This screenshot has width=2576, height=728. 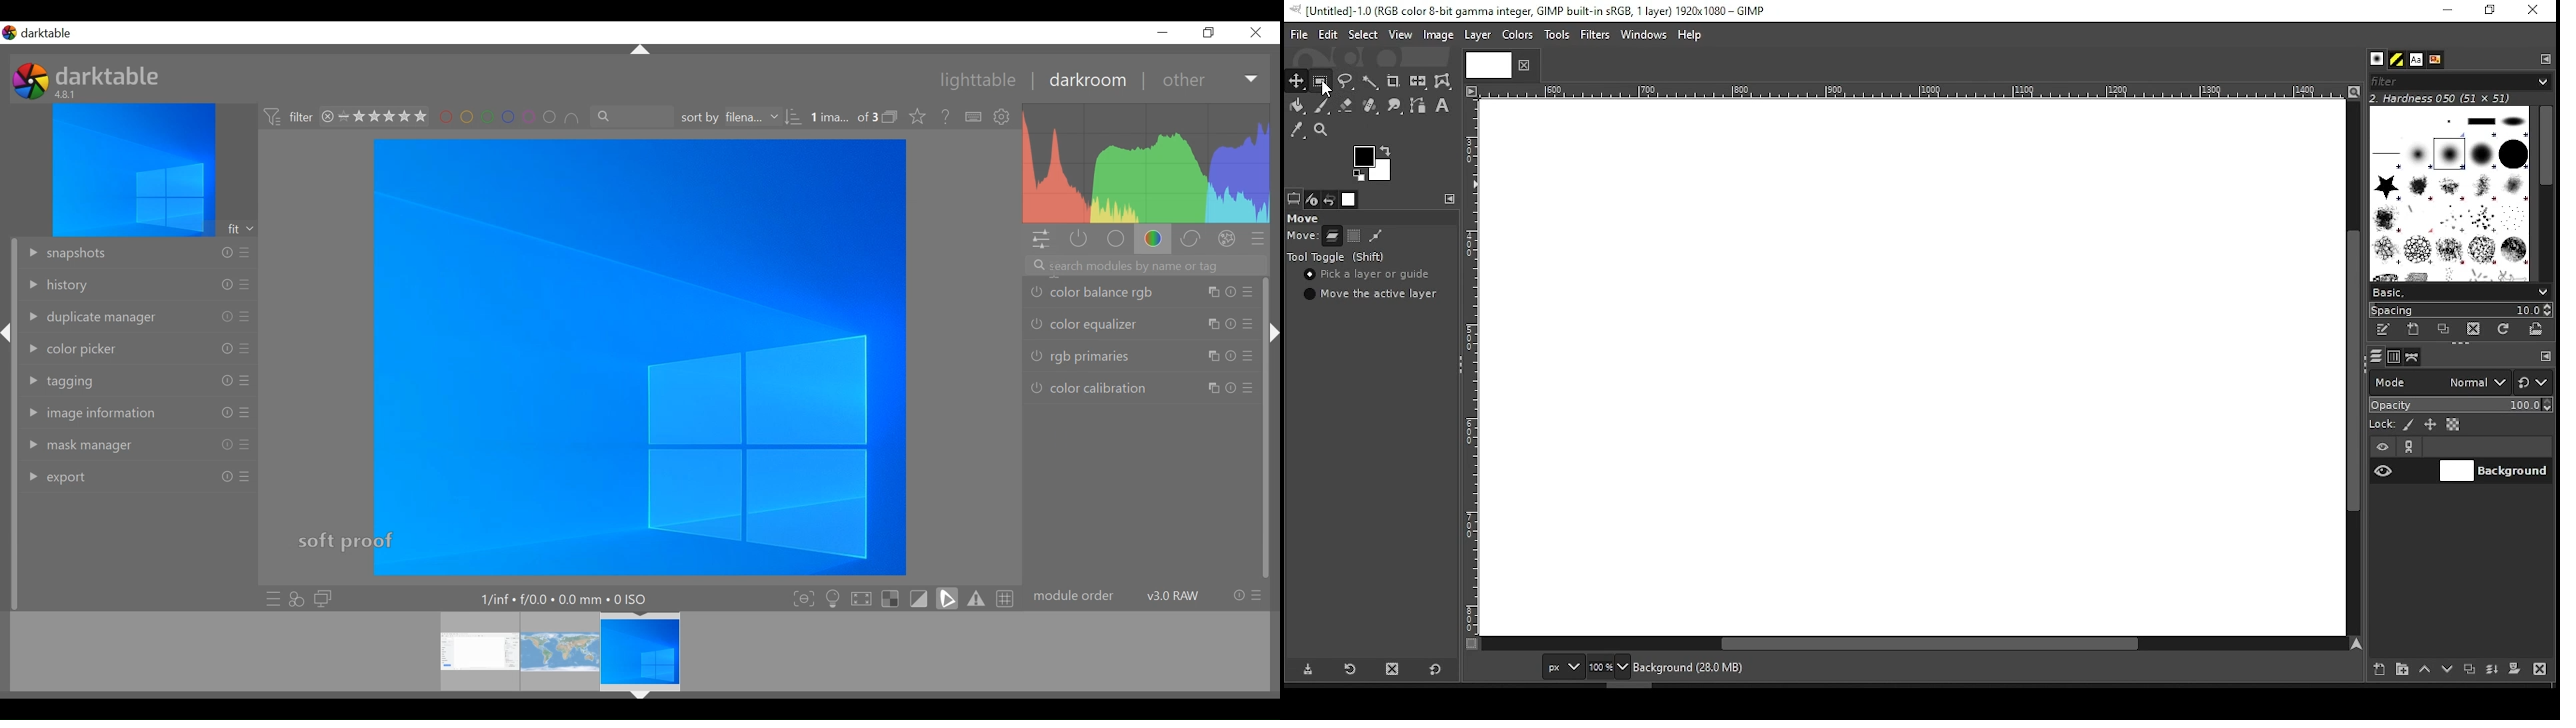 What do you see at coordinates (1371, 292) in the screenshot?
I see `move the active layer` at bounding box center [1371, 292].